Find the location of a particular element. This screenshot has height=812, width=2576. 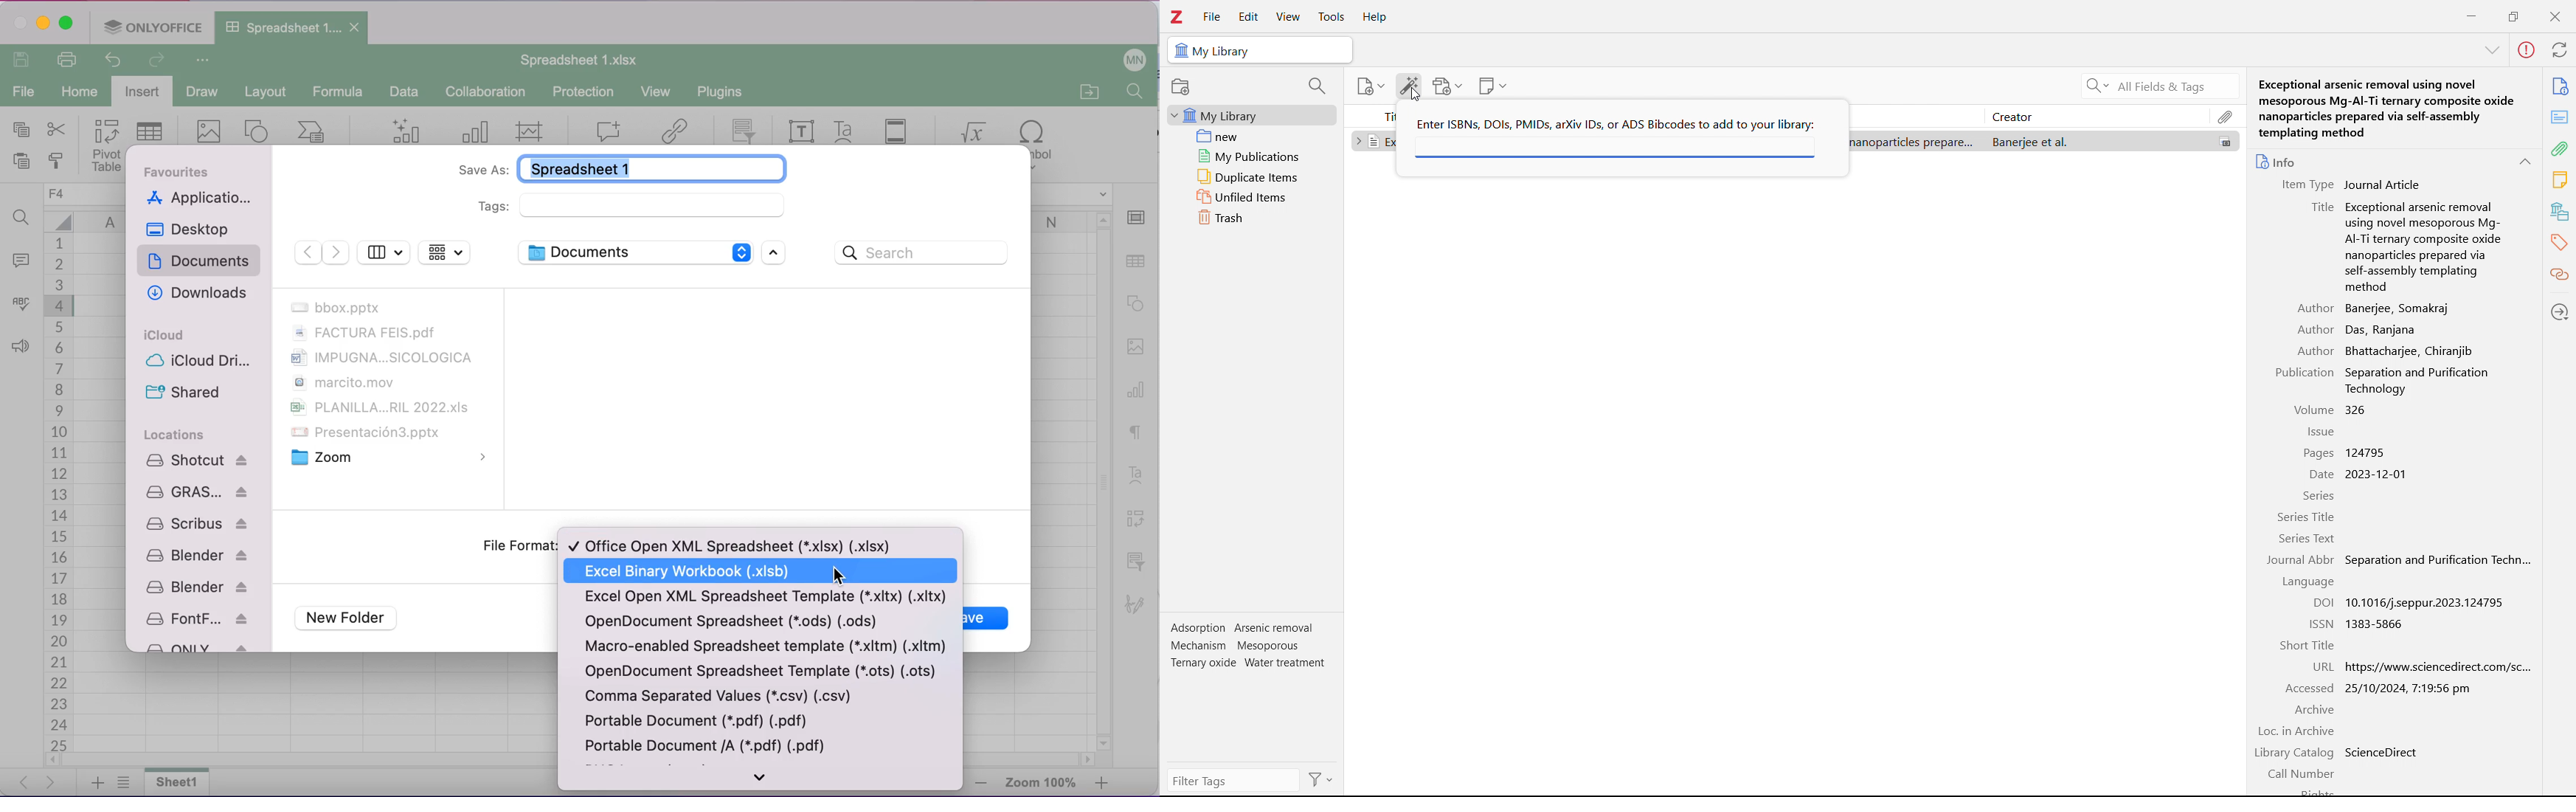

Enter ISBNs, DOIs, PMIDs and ARXIV ids or ADS biocodes to add to your library is located at coordinates (1615, 123).